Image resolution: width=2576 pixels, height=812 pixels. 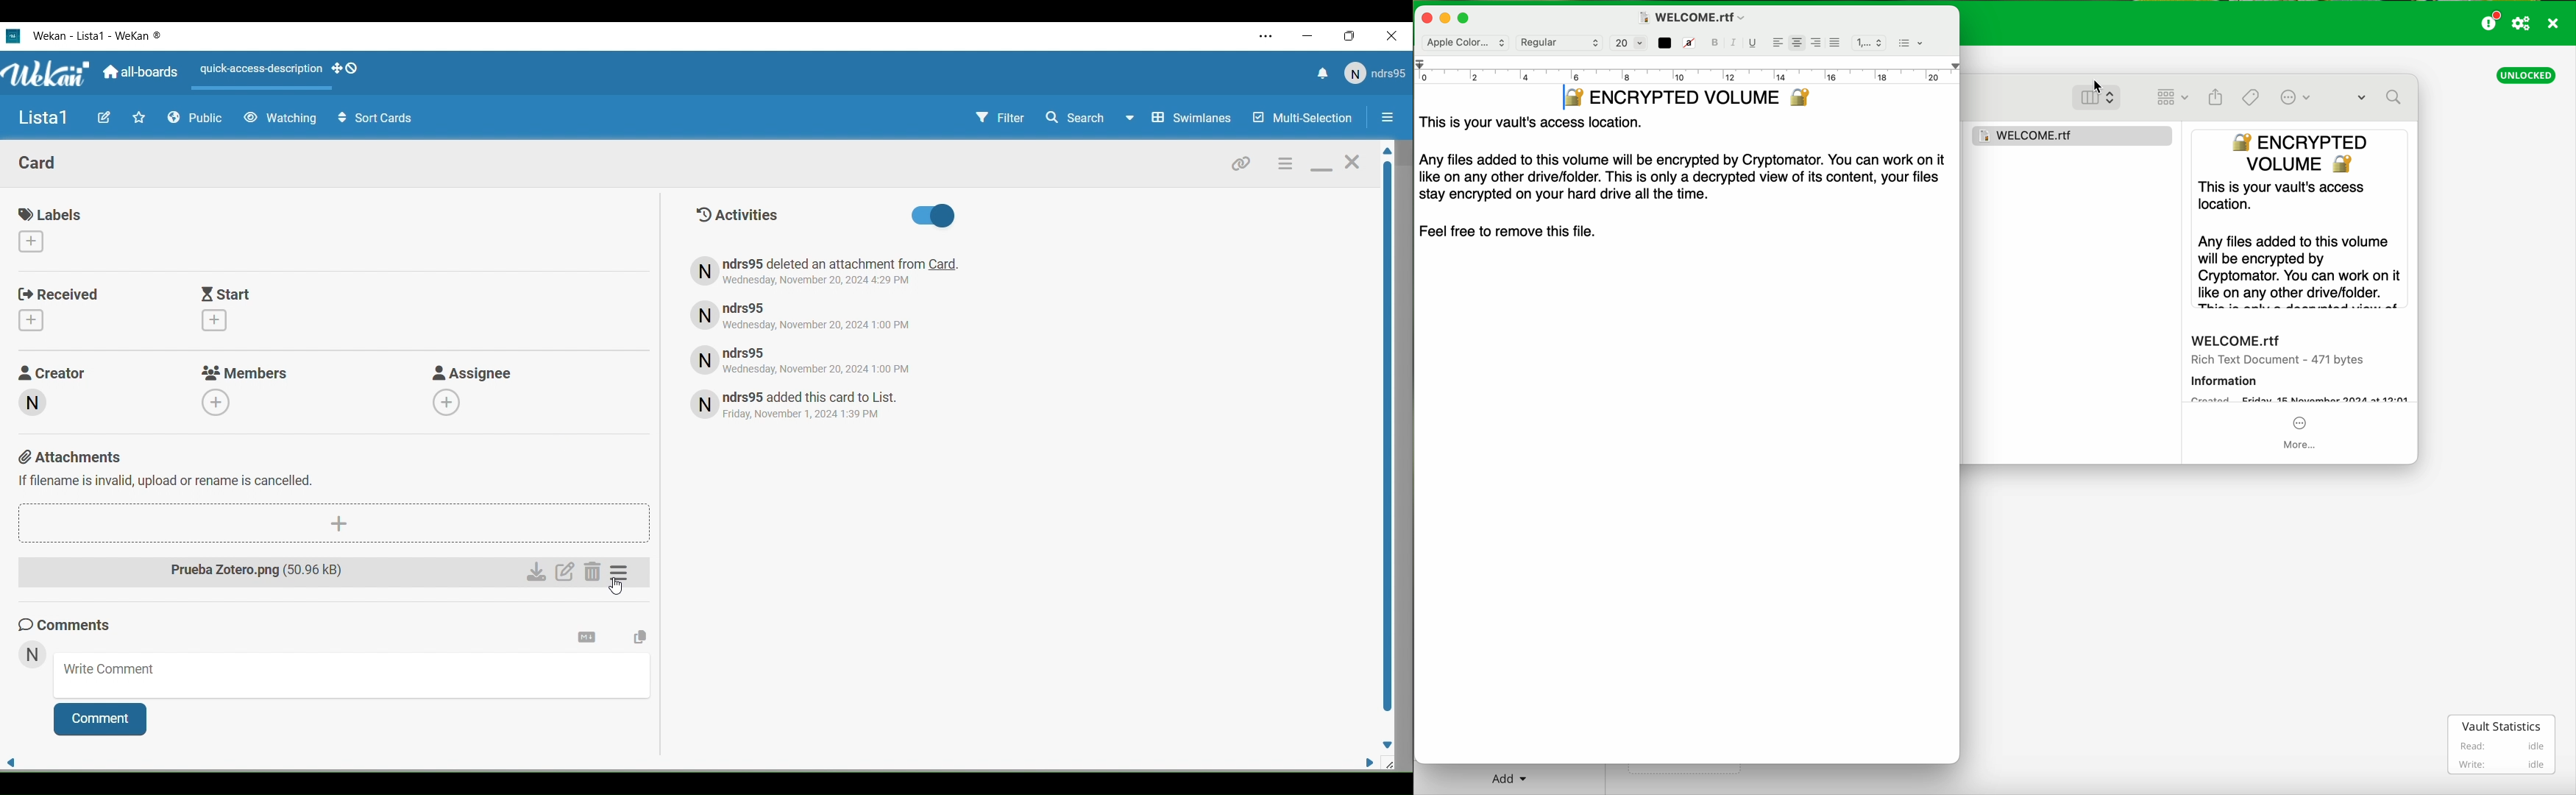 What do you see at coordinates (269, 573) in the screenshot?
I see `Text` at bounding box center [269, 573].